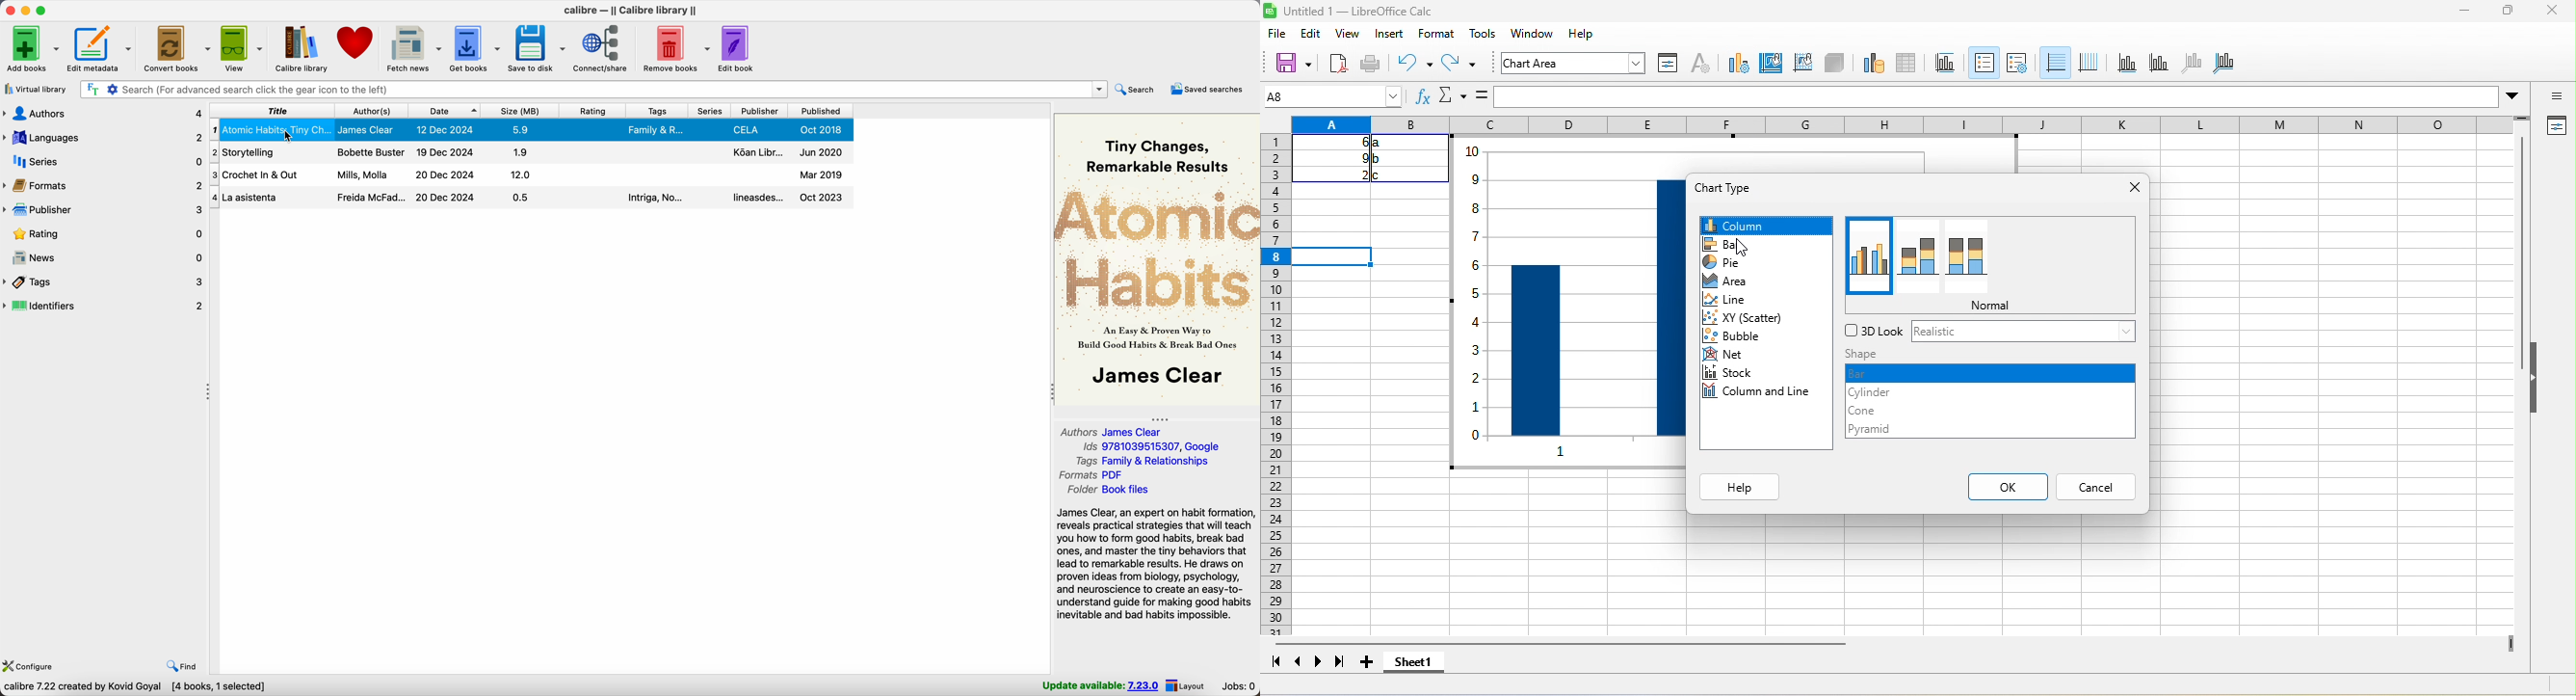 This screenshot has width=2576, height=700. What do you see at coordinates (9, 11) in the screenshot?
I see `close program` at bounding box center [9, 11].